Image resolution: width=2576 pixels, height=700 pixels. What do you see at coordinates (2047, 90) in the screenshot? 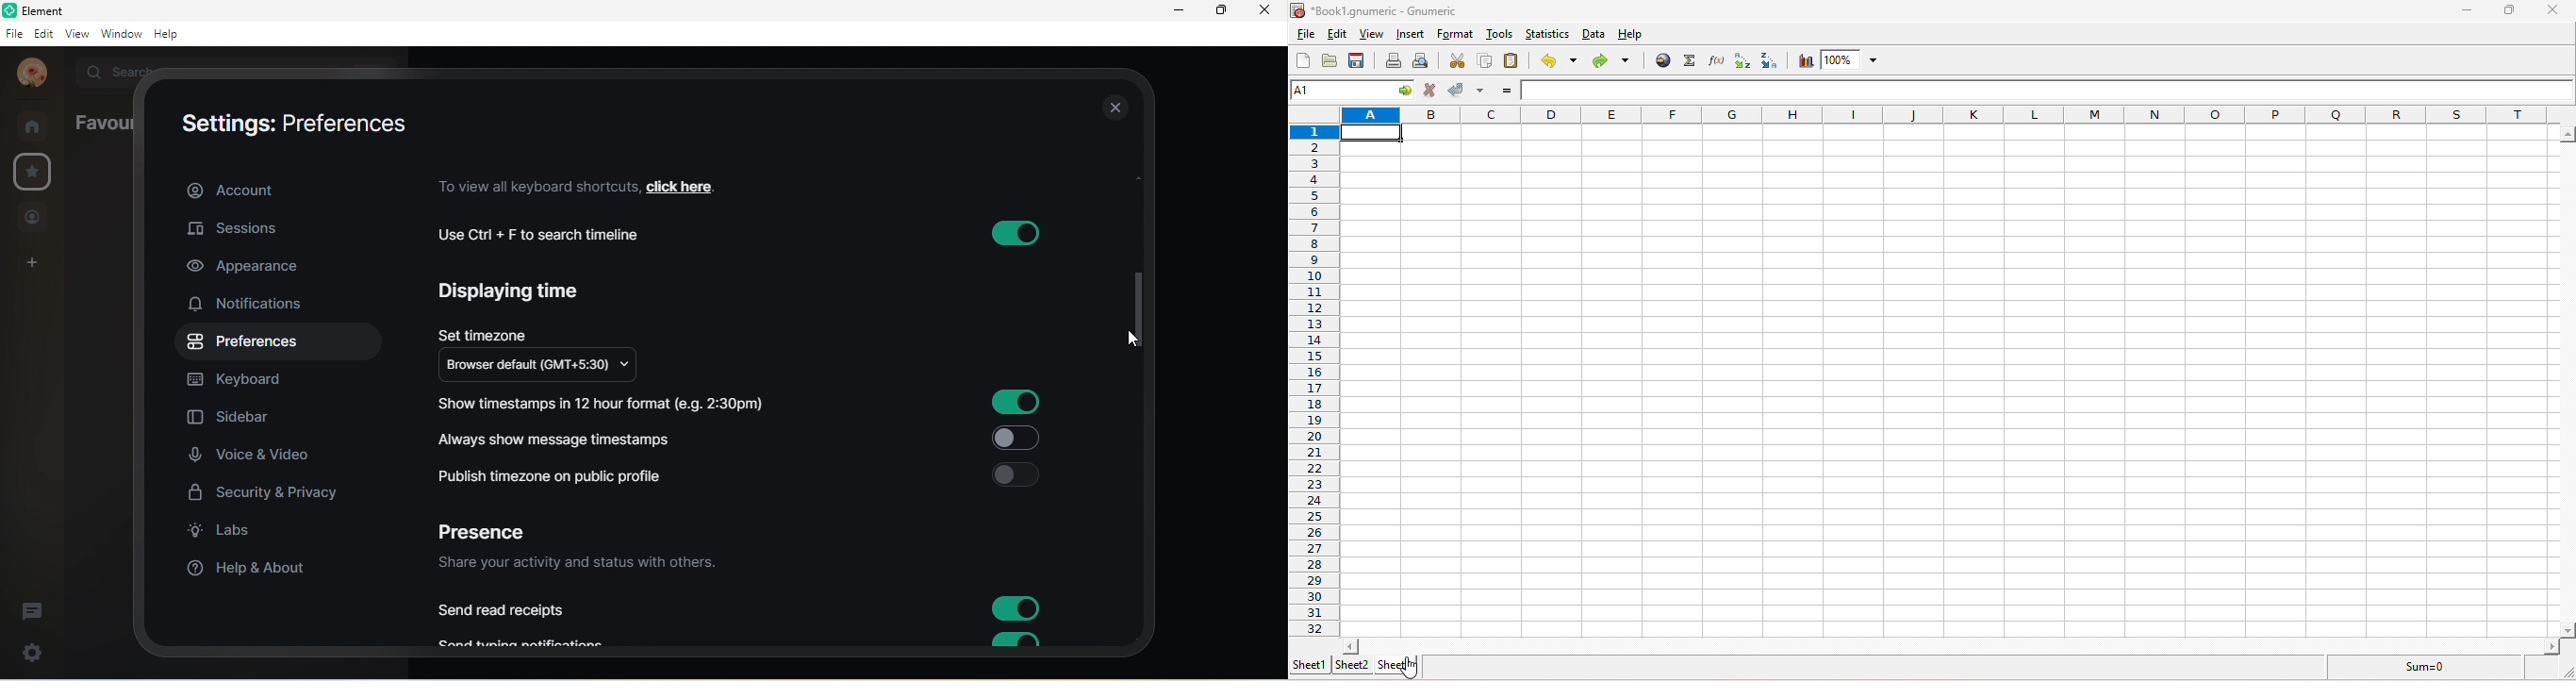
I see `formula bar` at bounding box center [2047, 90].